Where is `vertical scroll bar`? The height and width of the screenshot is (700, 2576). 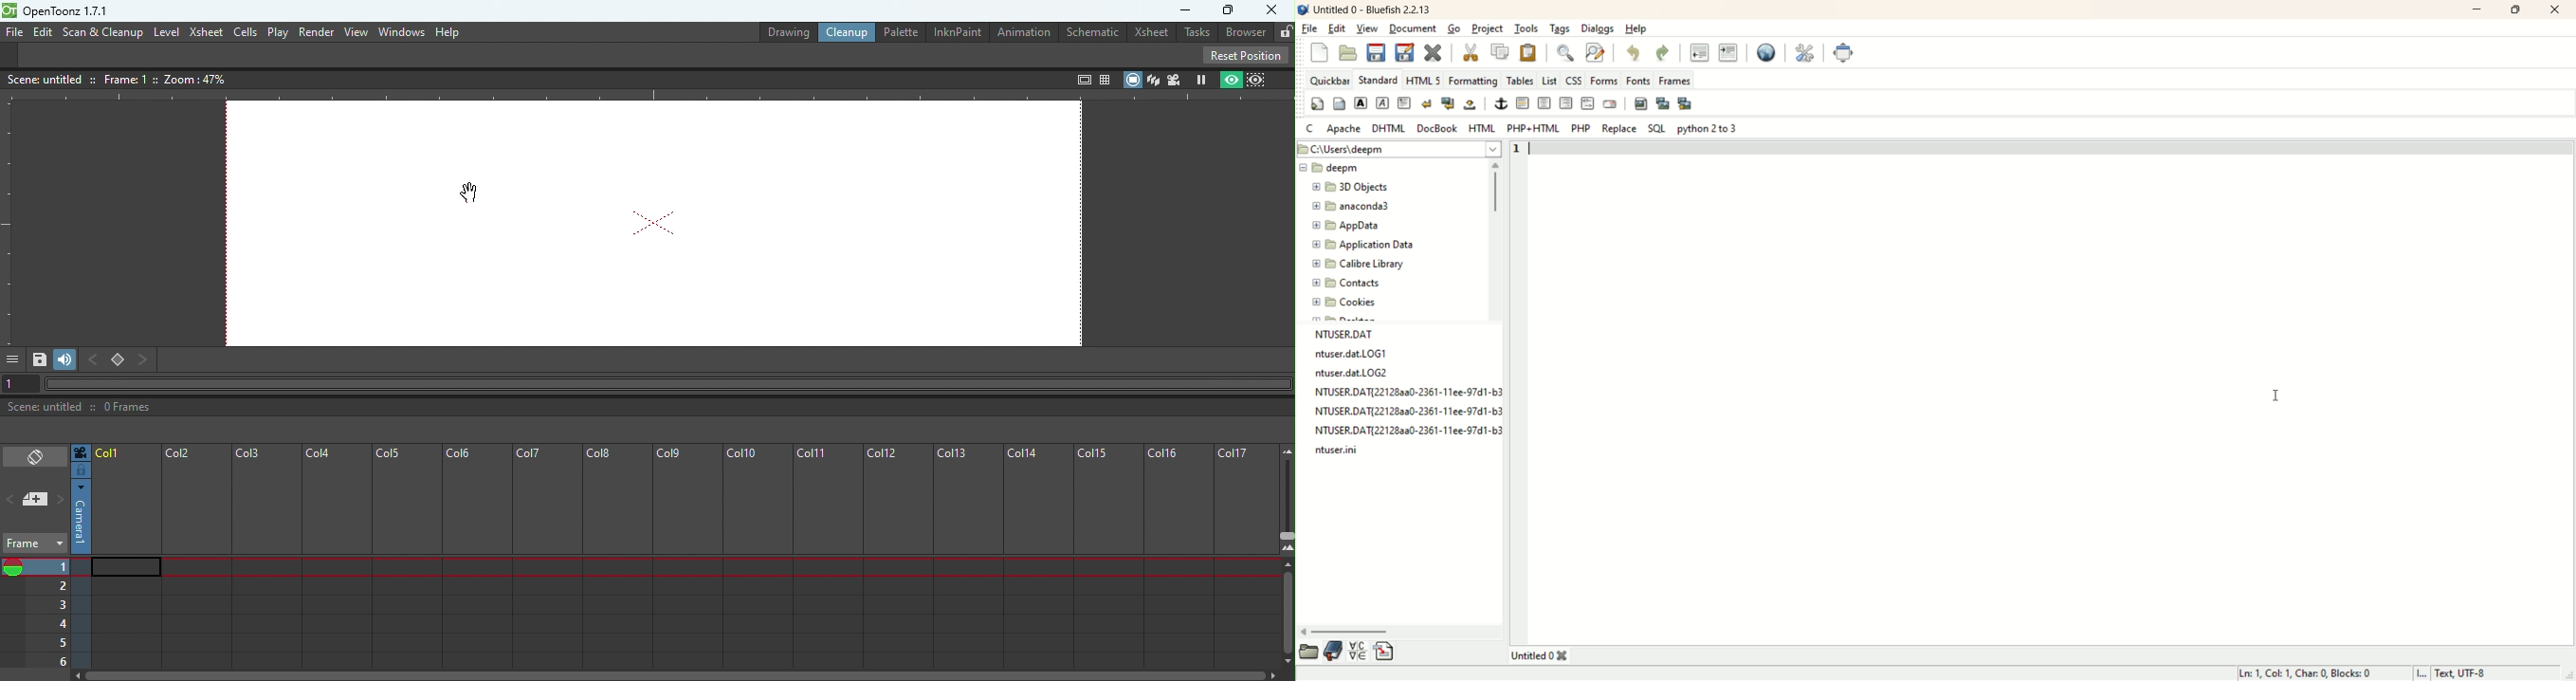 vertical scroll bar is located at coordinates (1495, 222).